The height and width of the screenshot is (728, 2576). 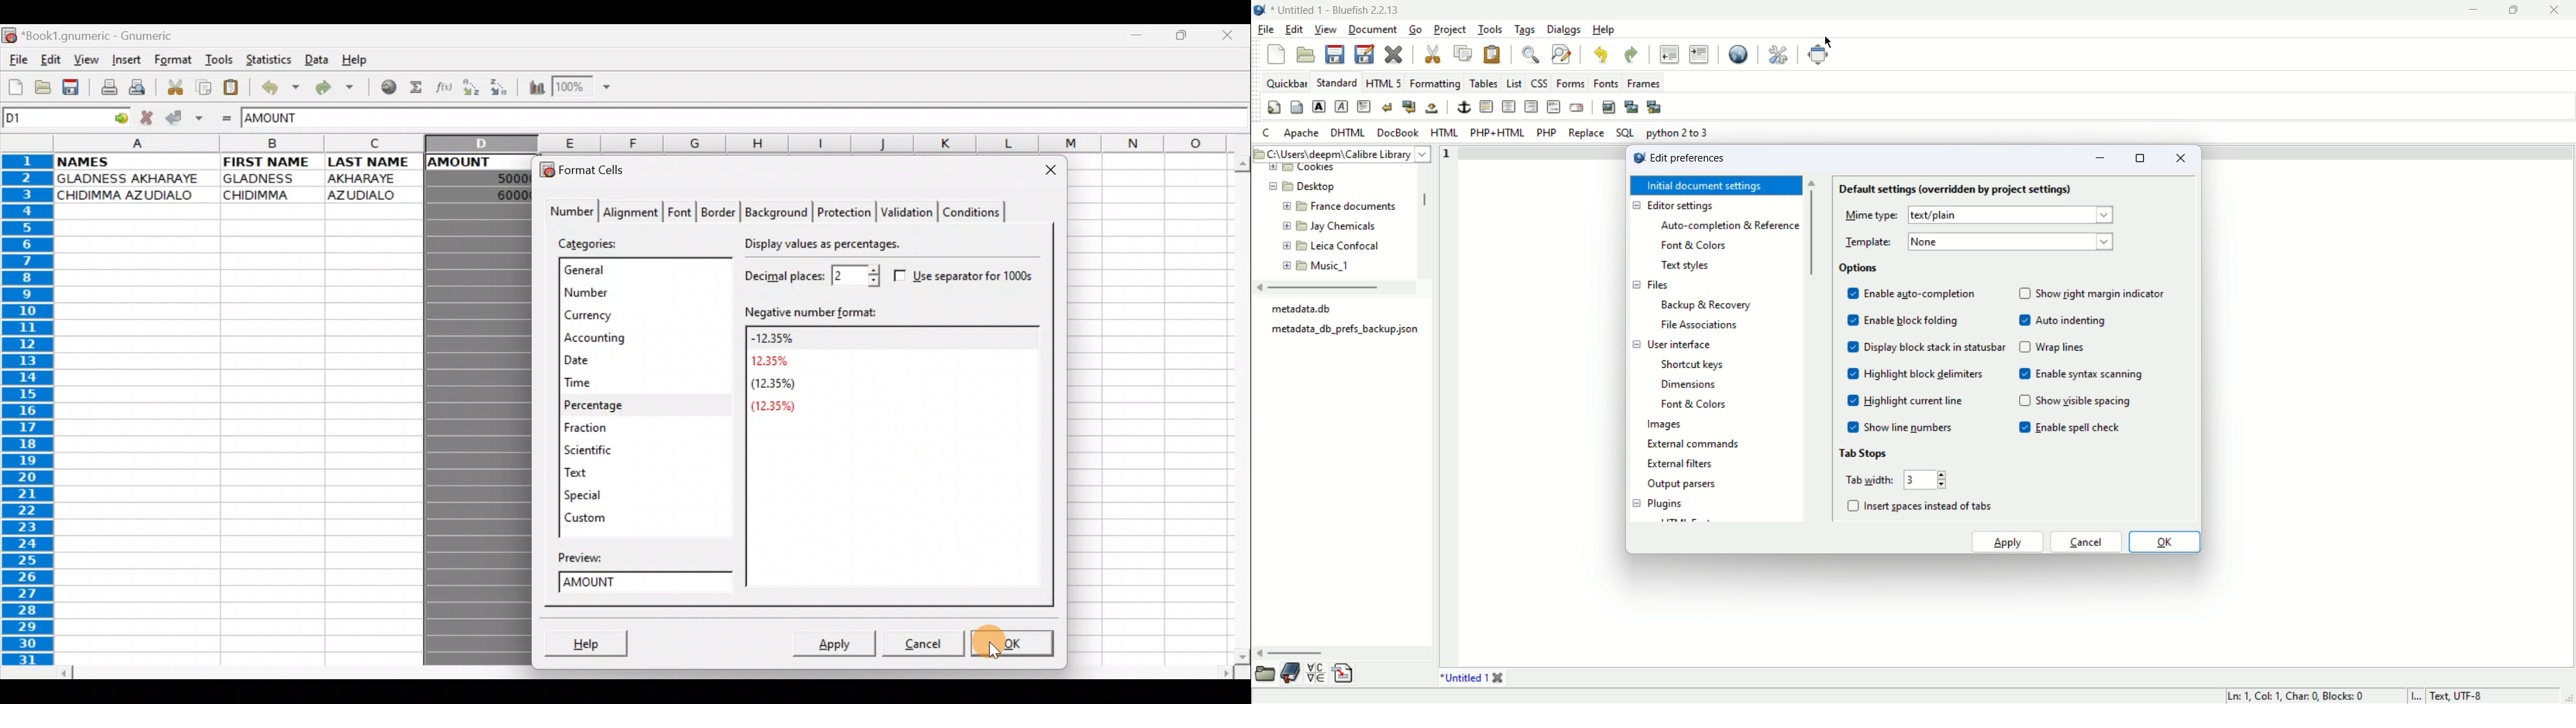 What do you see at coordinates (2024, 360) in the screenshot?
I see `checkbox` at bounding box center [2024, 360].